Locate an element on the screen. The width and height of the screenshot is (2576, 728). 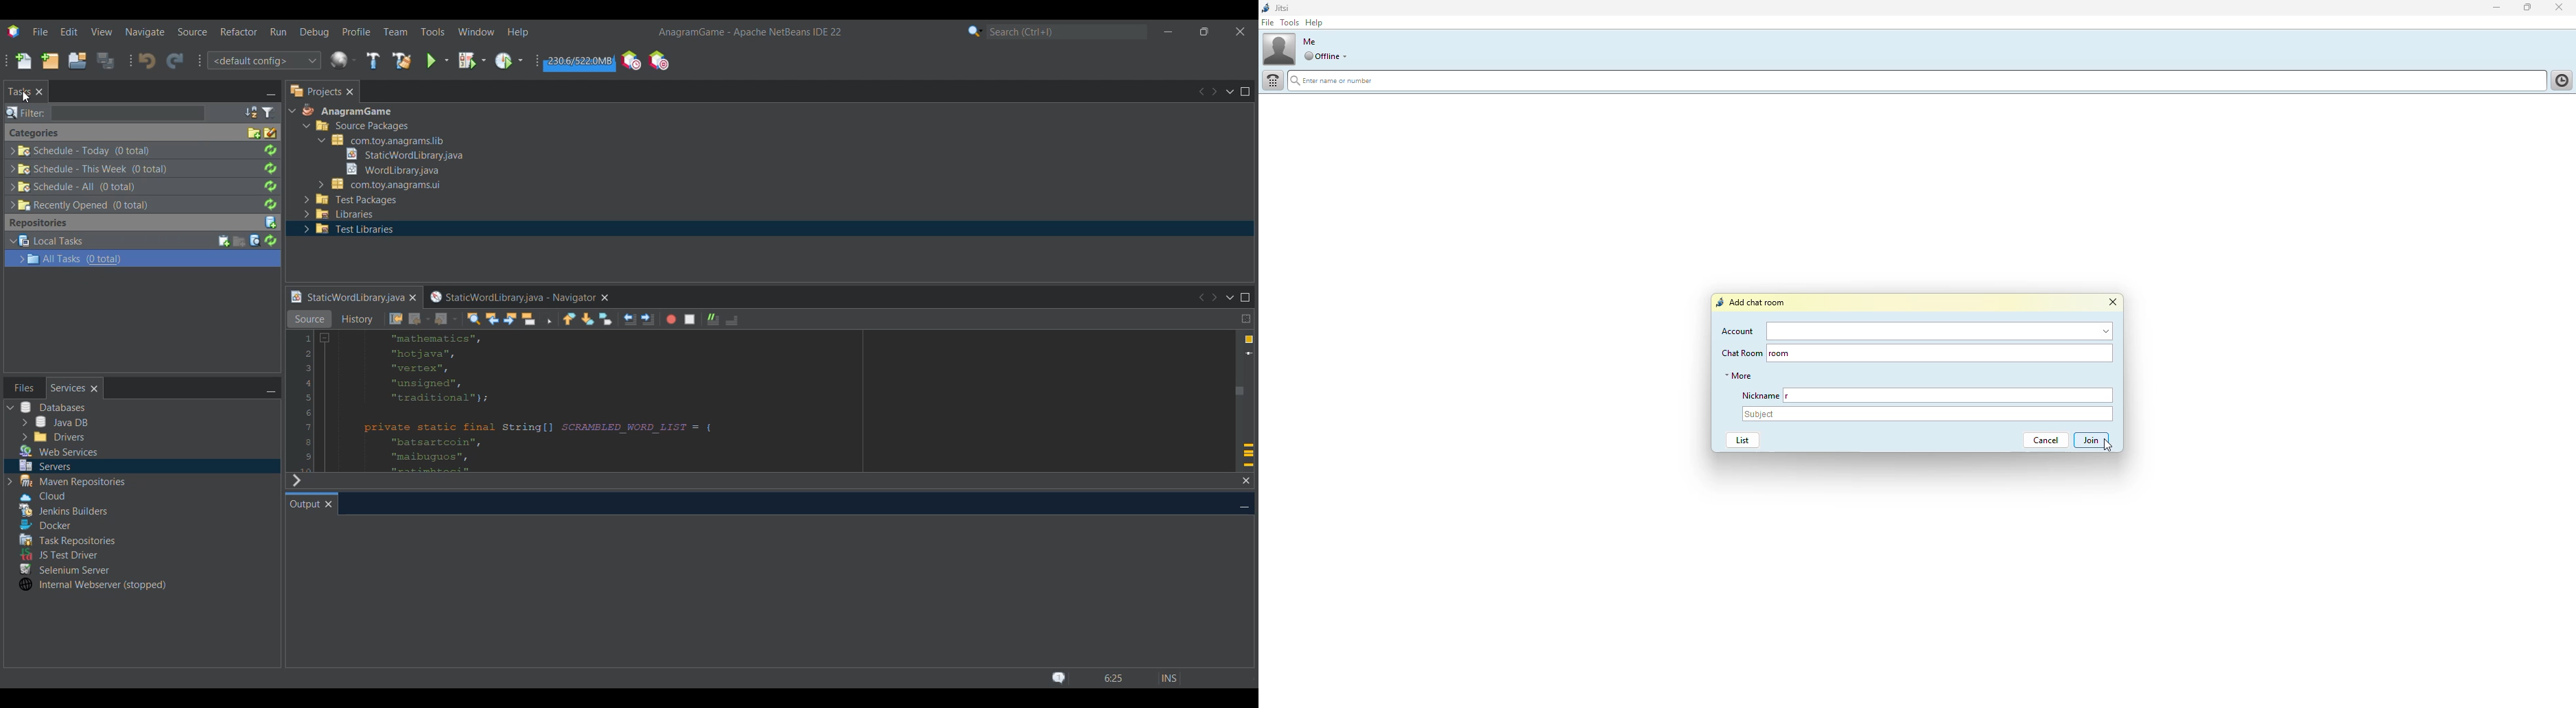
 is located at coordinates (71, 481).